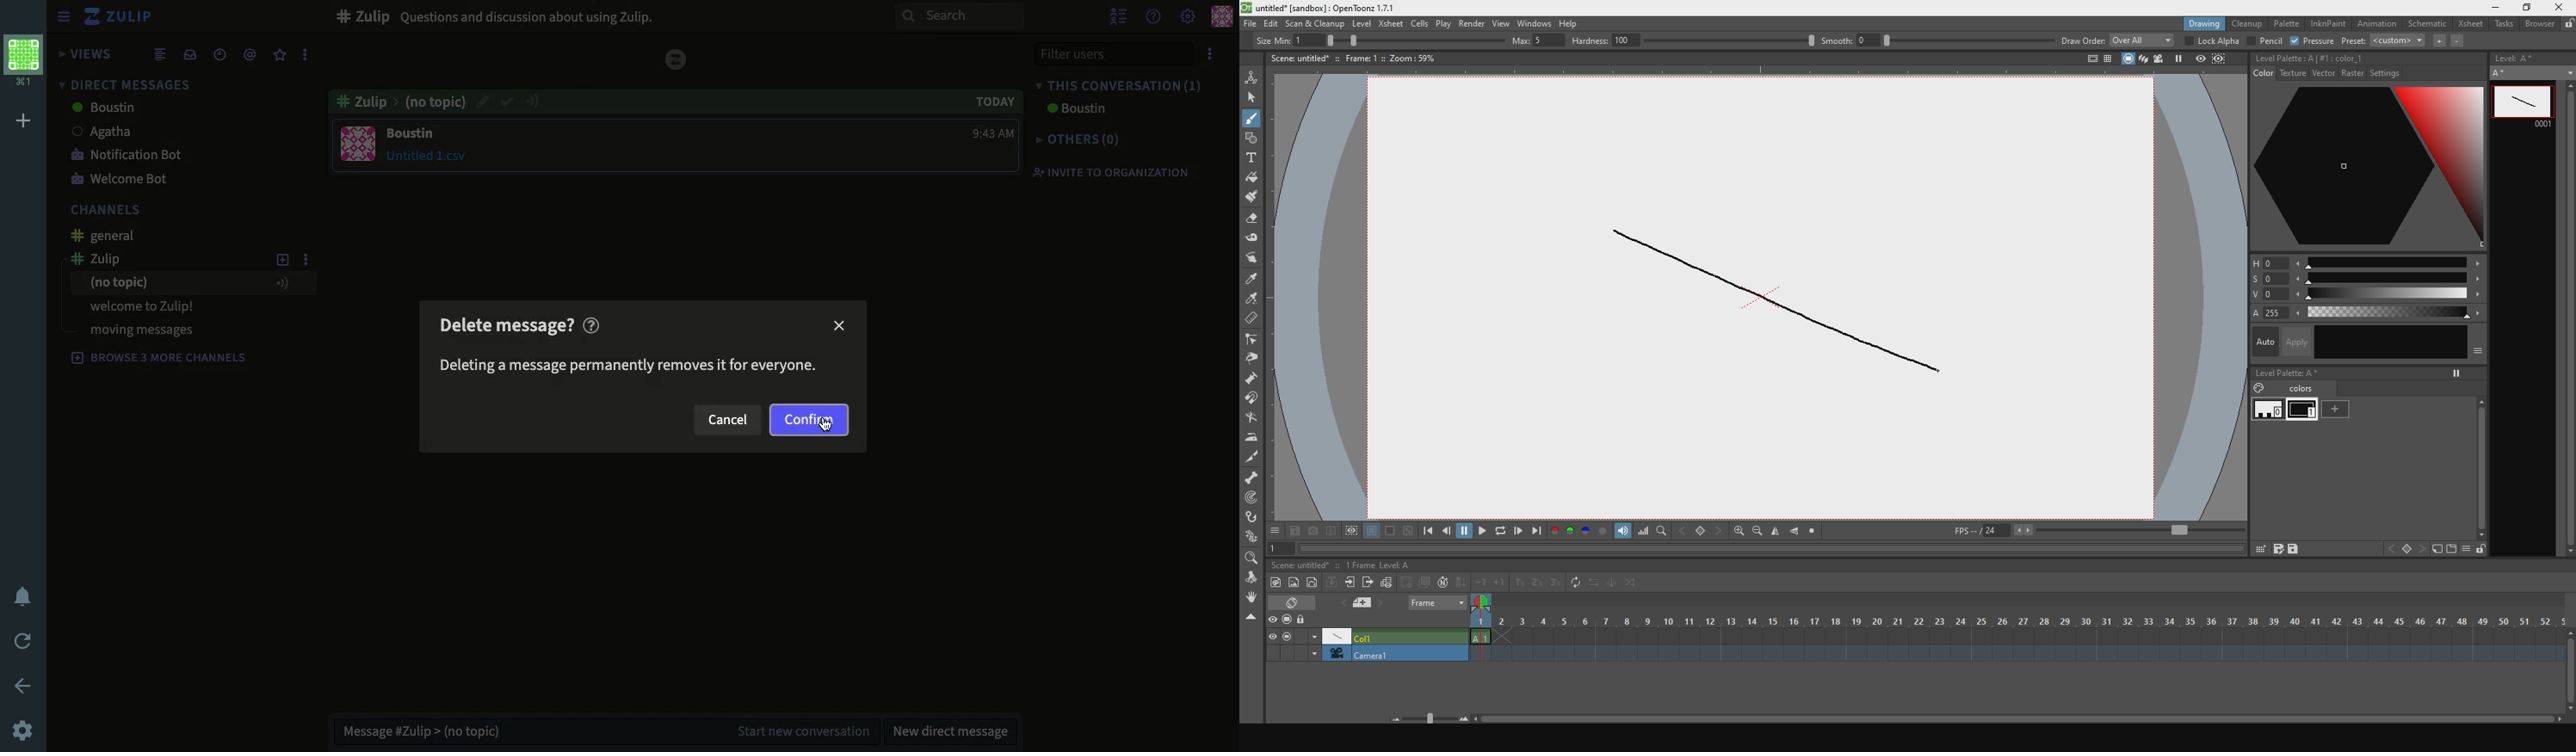  I want to click on zulip logo, so click(95, 16).